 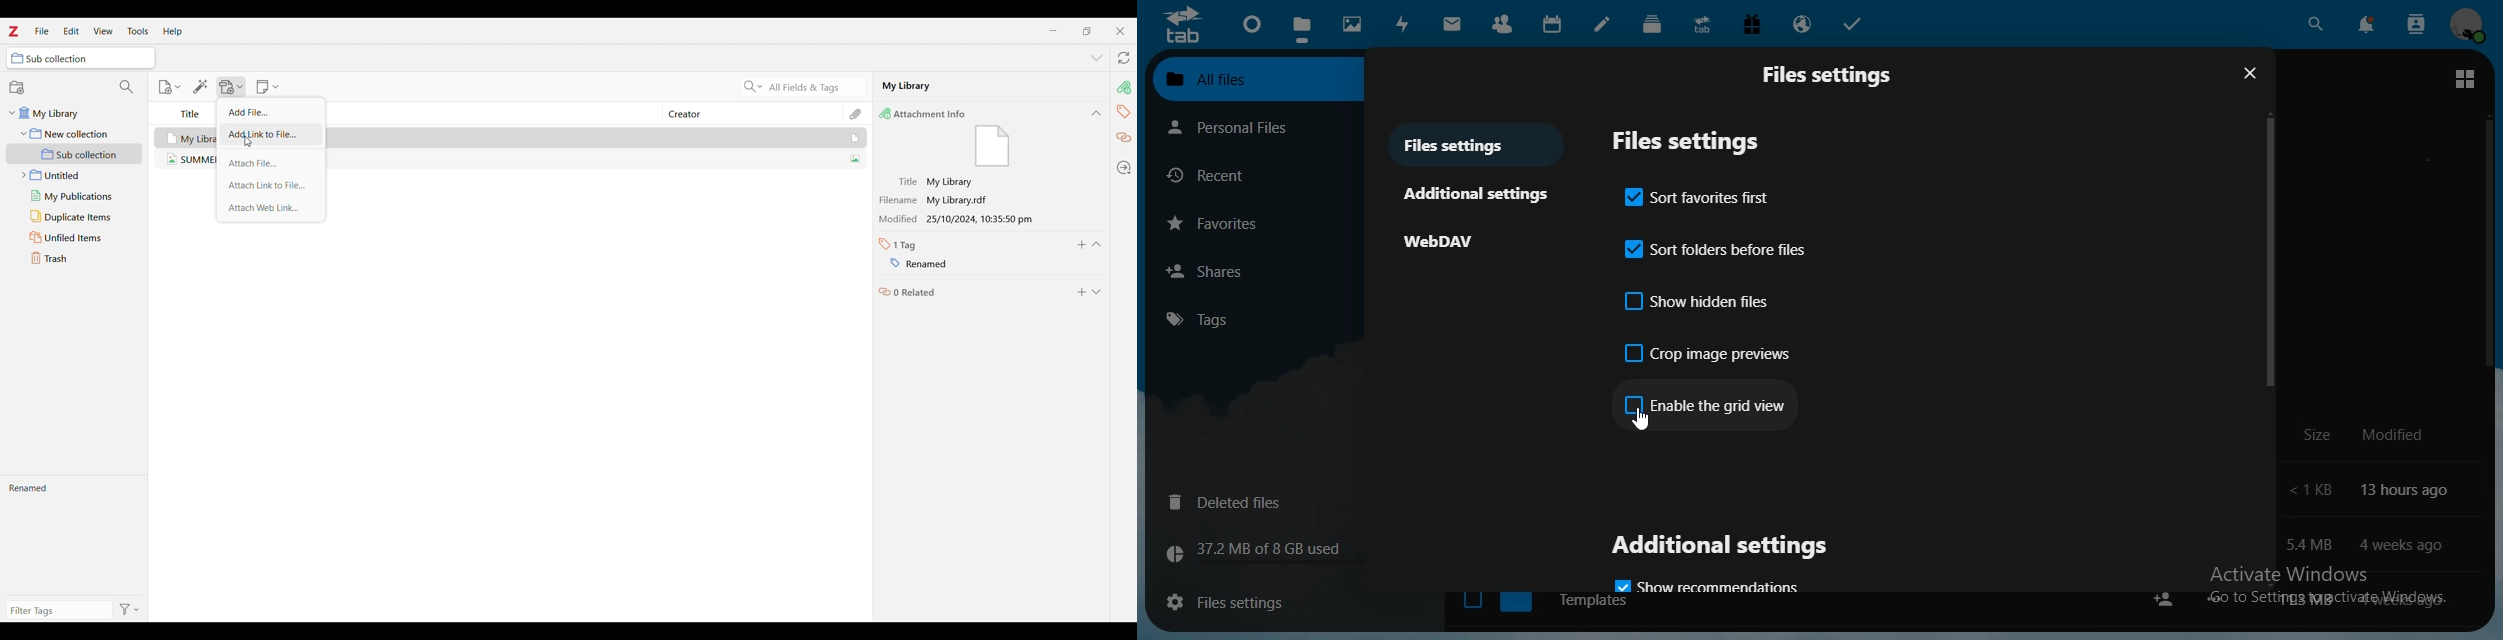 What do you see at coordinates (1704, 24) in the screenshot?
I see `upgrade` at bounding box center [1704, 24].